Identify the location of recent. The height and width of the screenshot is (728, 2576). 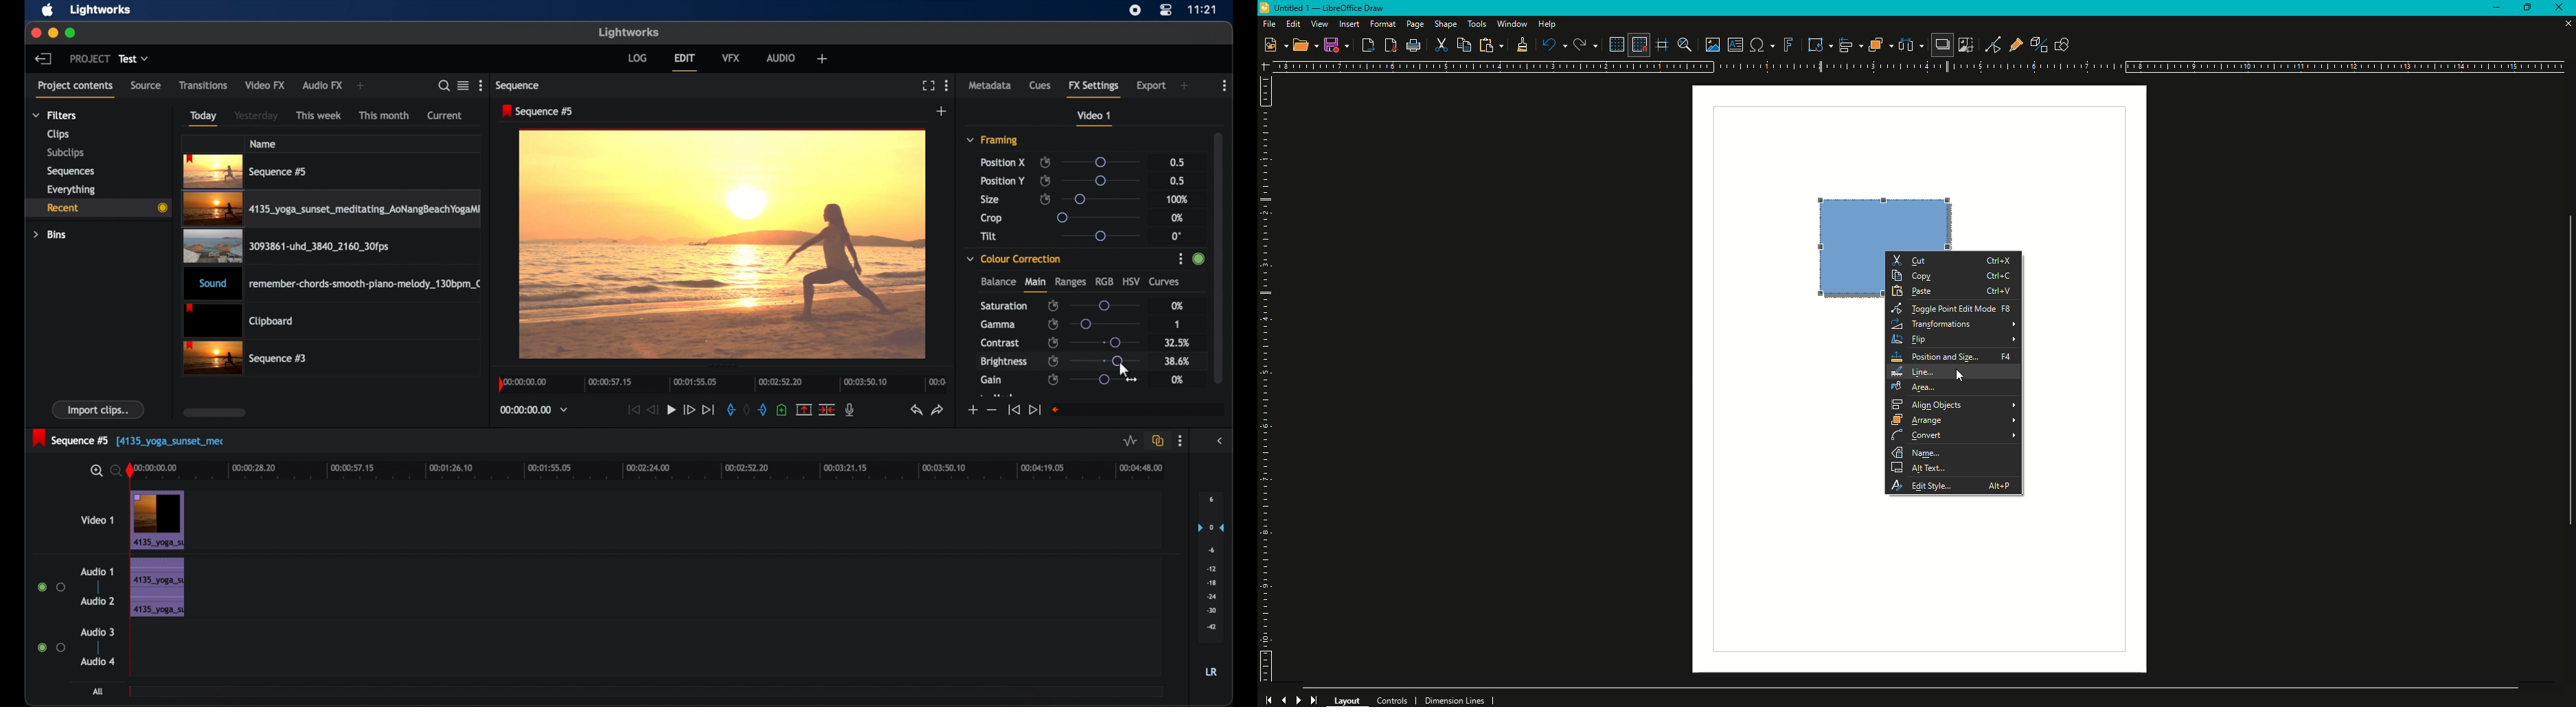
(97, 208).